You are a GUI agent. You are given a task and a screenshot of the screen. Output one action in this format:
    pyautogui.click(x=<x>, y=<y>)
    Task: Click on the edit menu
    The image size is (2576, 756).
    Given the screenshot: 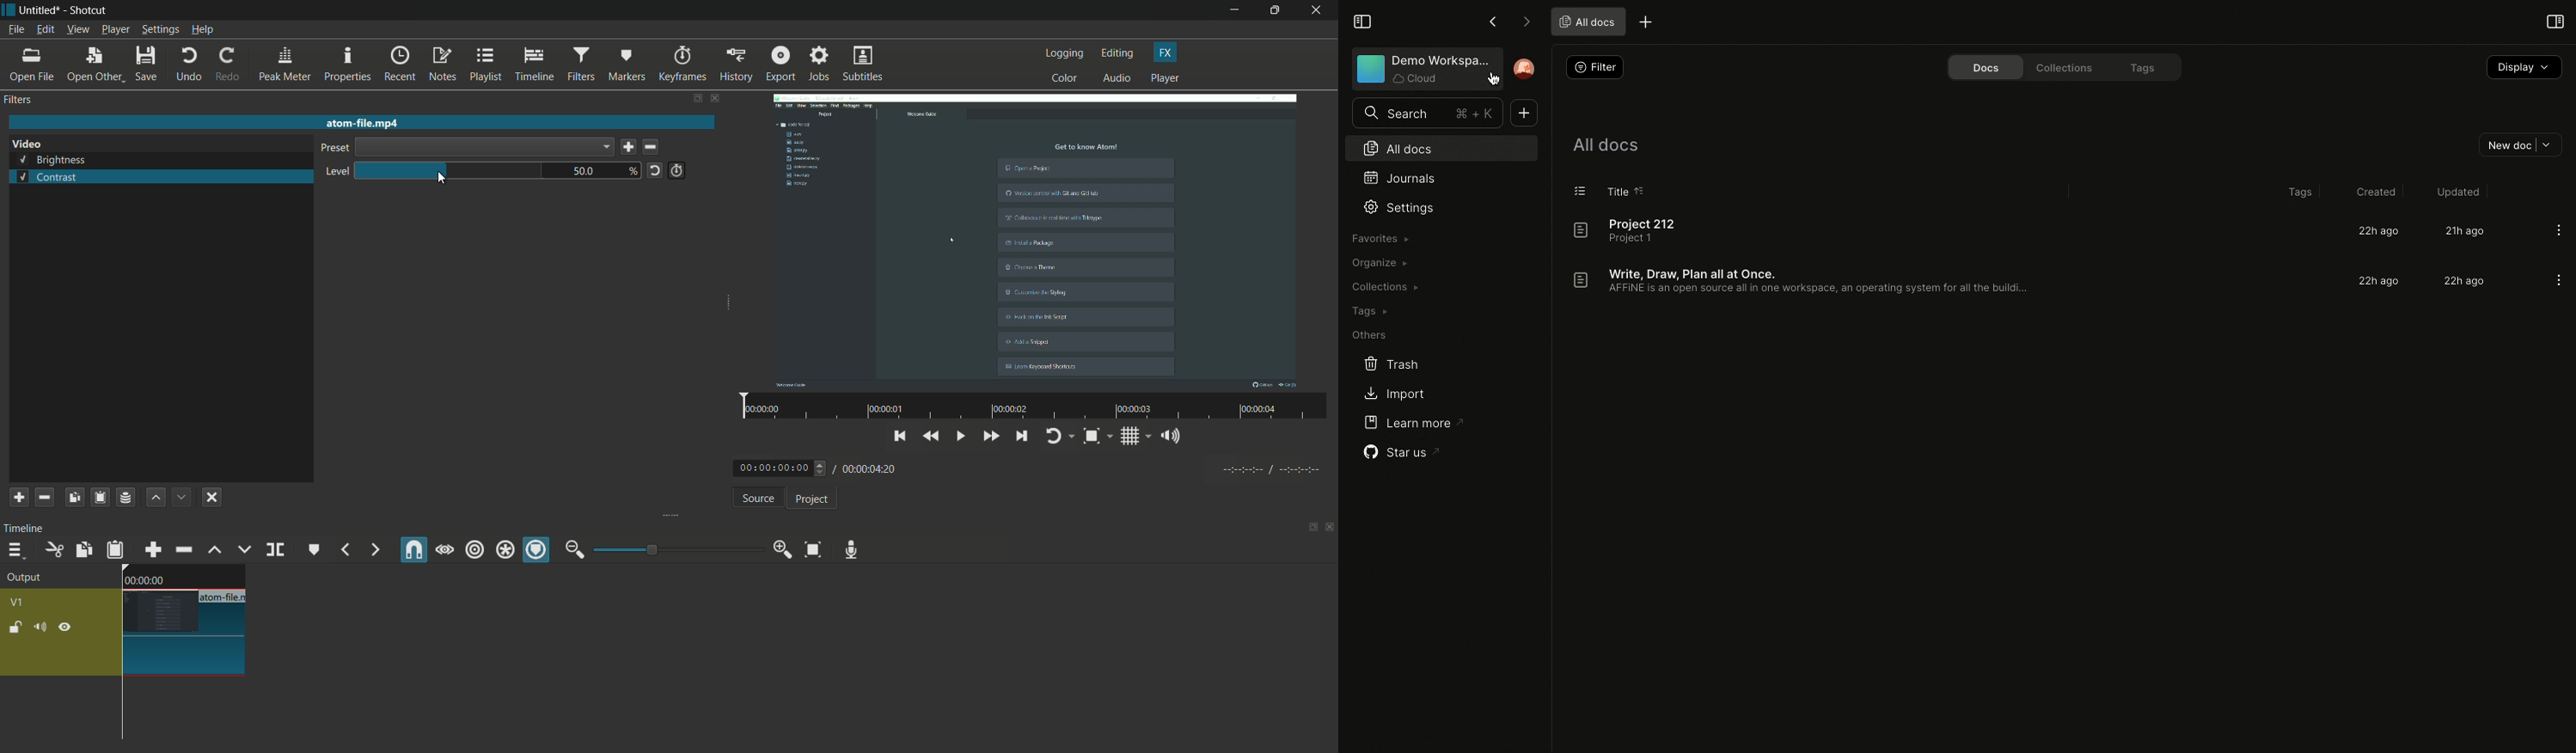 What is the action you would take?
    pyautogui.click(x=43, y=30)
    